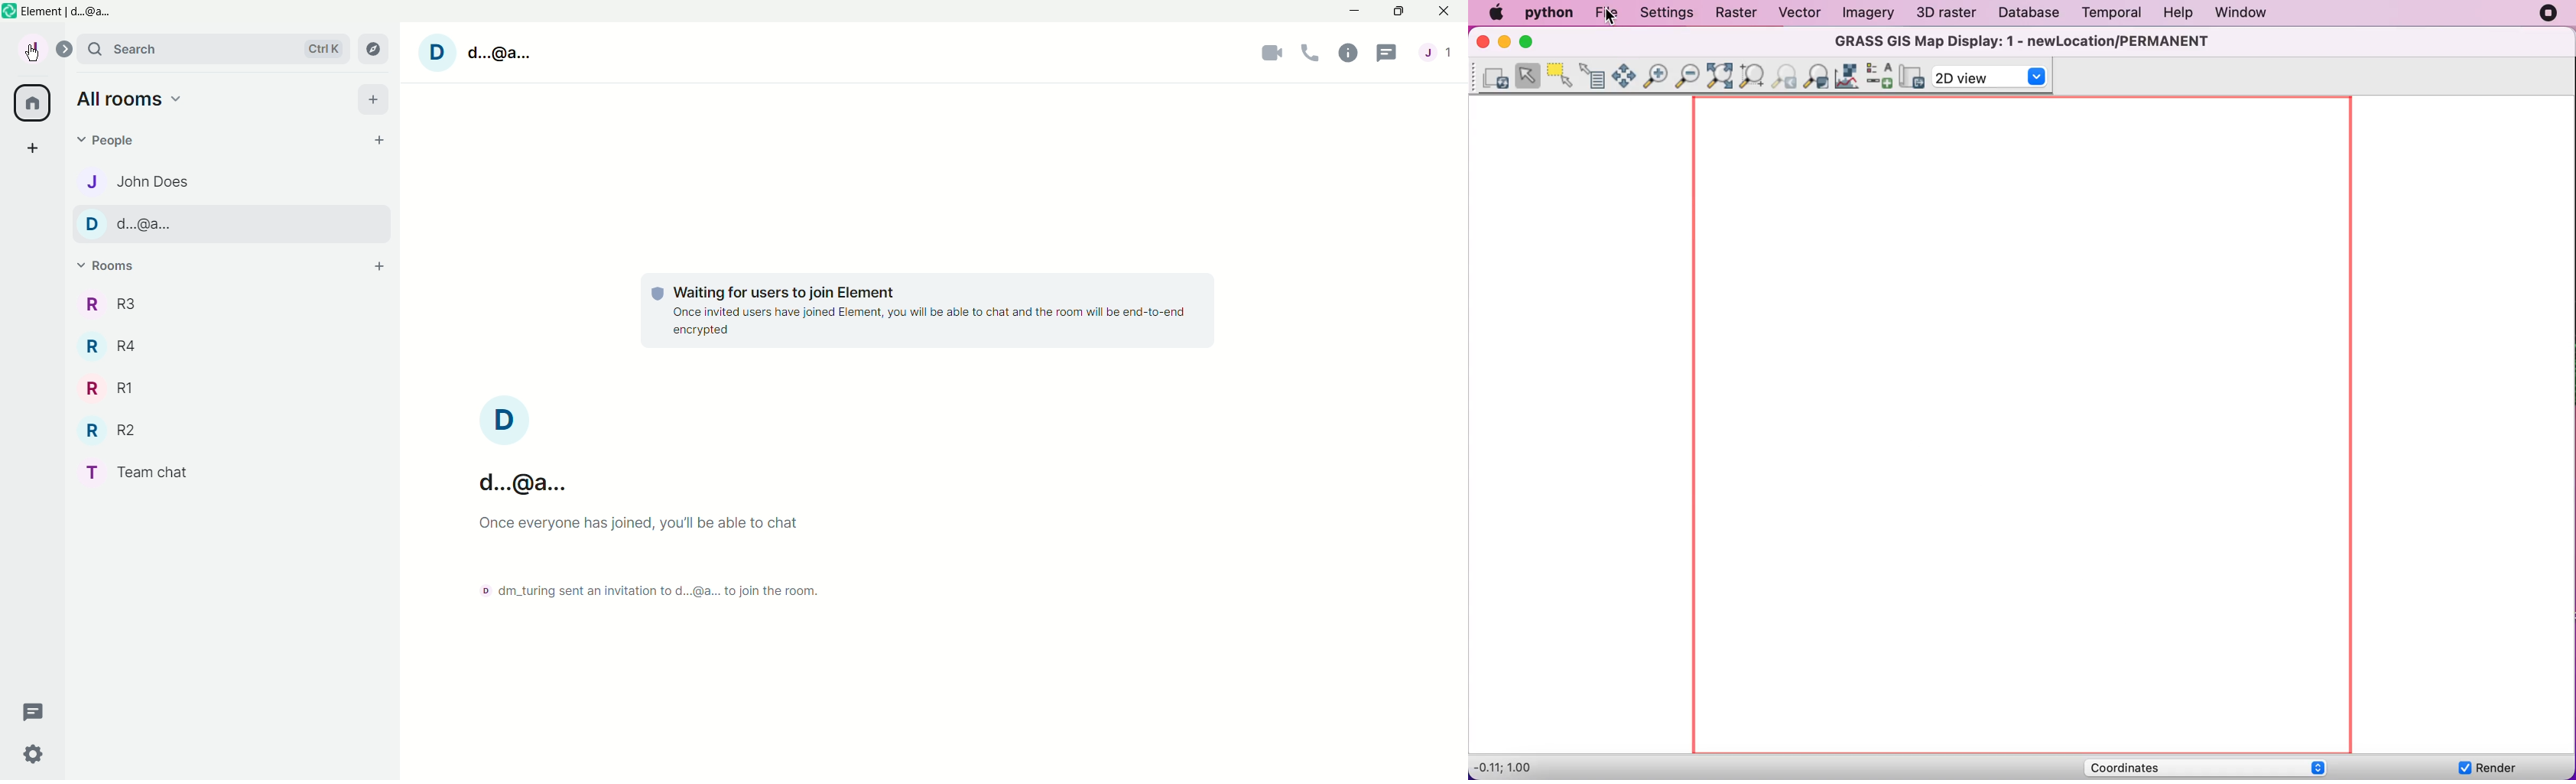 This screenshot has width=2576, height=784. Describe the element at coordinates (31, 146) in the screenshot. I see `Create a space` at that location.